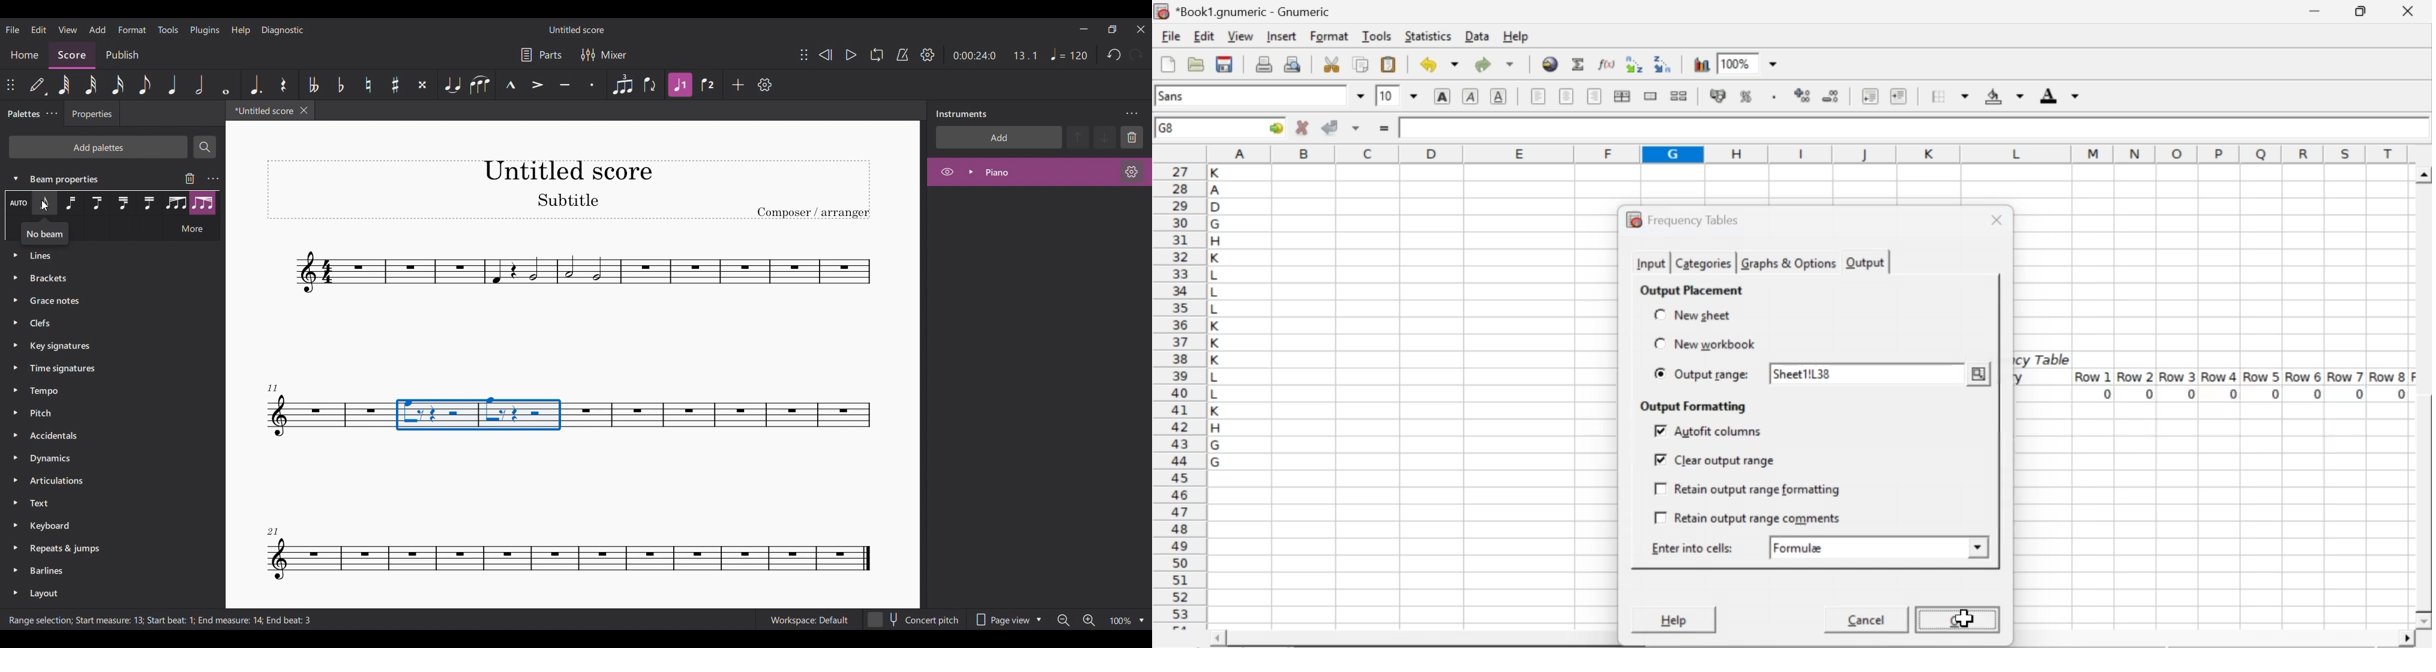 This screenshot has height=672, width=2436. I want to click on Tuplet, so click(623, 85).